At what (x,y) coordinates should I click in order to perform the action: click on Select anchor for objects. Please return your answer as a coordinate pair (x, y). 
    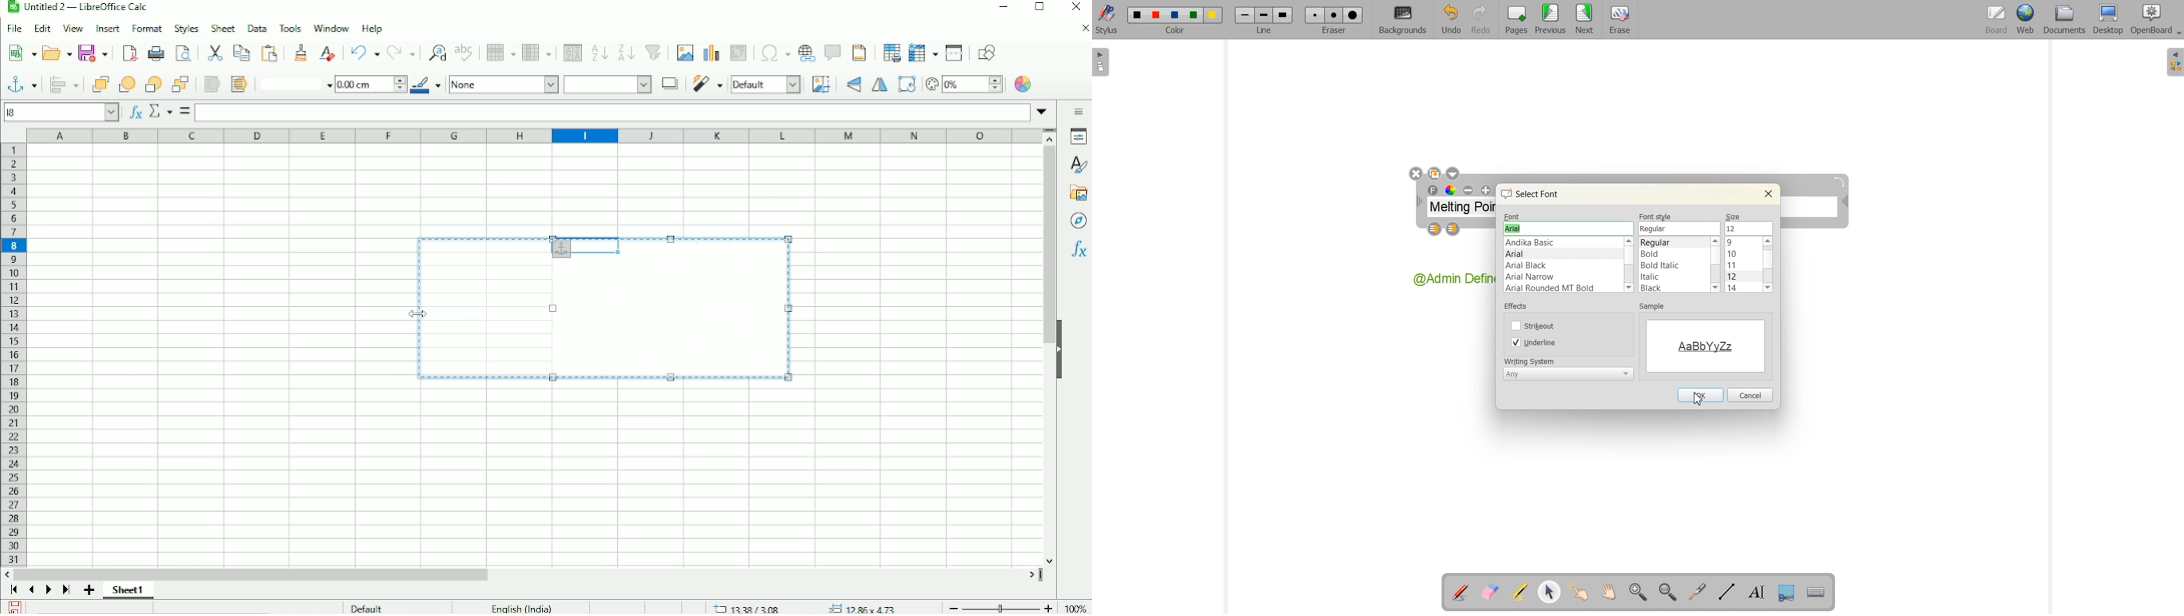
    Looking at the image, I should click on (20, 83).